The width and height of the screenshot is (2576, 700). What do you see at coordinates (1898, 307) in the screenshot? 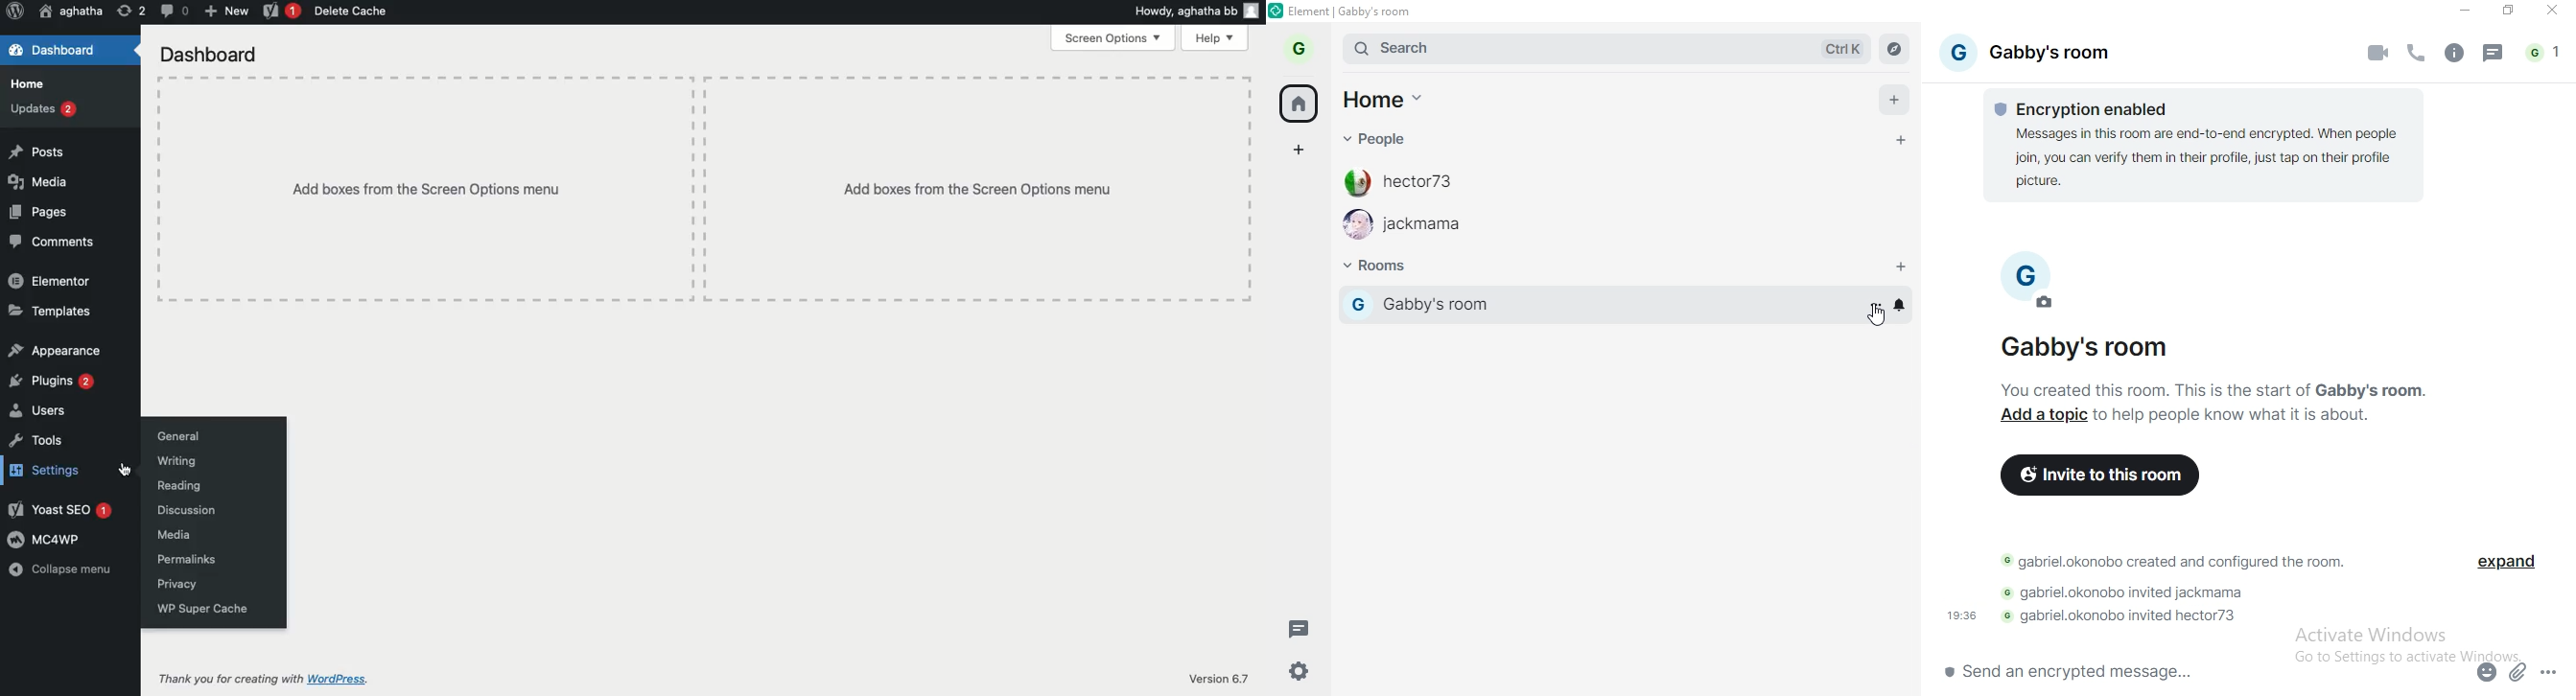
I see `bell icon` at bounding box center [1898, 307].